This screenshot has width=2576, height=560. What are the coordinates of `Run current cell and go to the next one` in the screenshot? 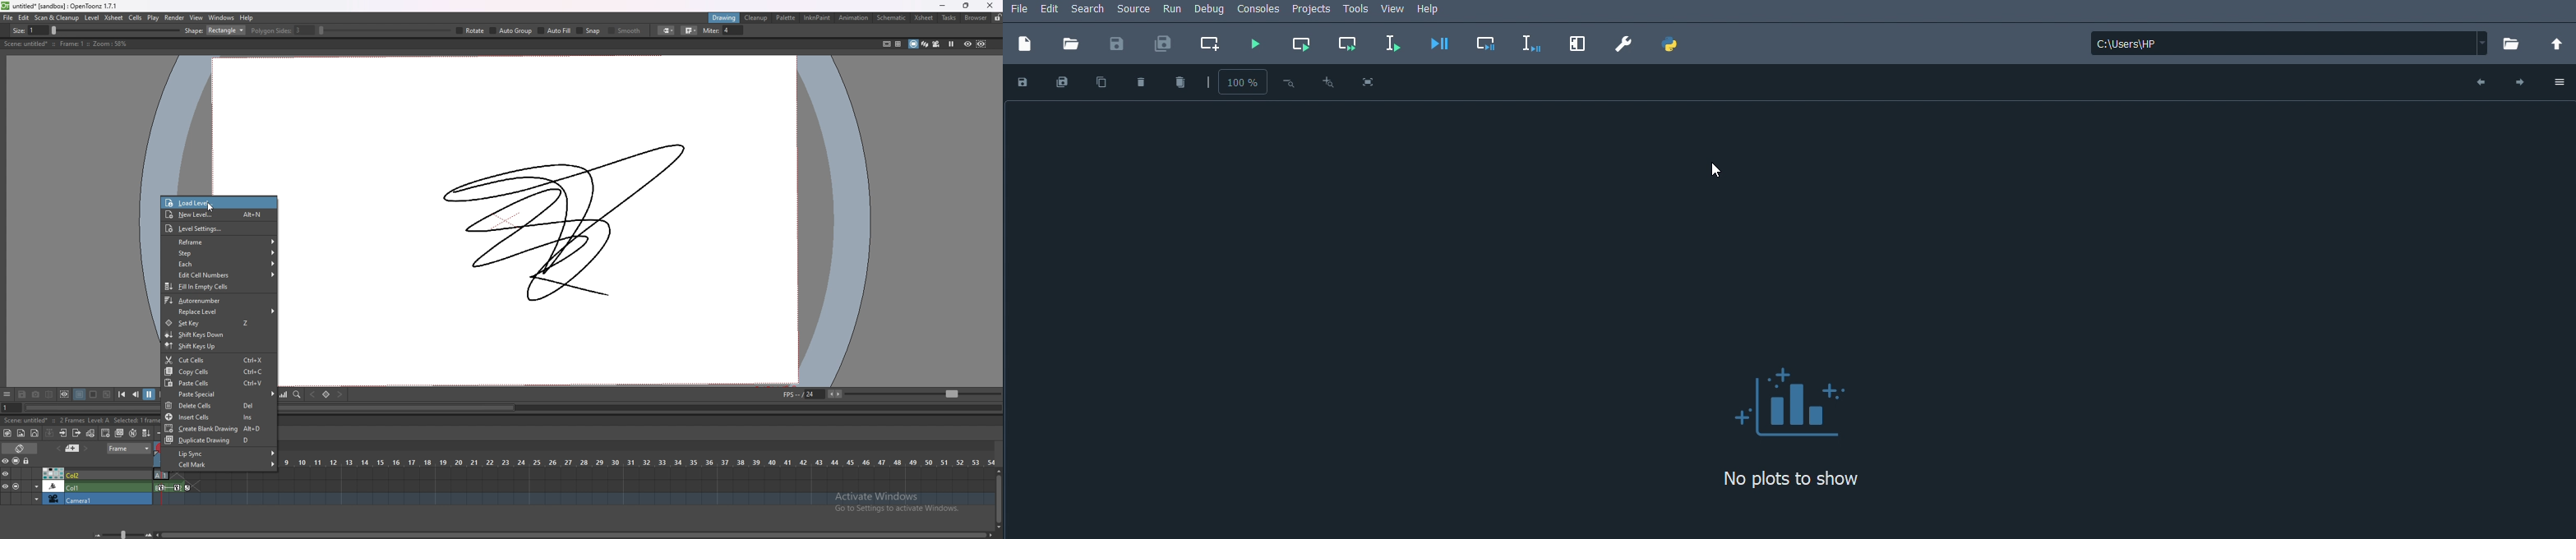 It's located at (1346, 44).